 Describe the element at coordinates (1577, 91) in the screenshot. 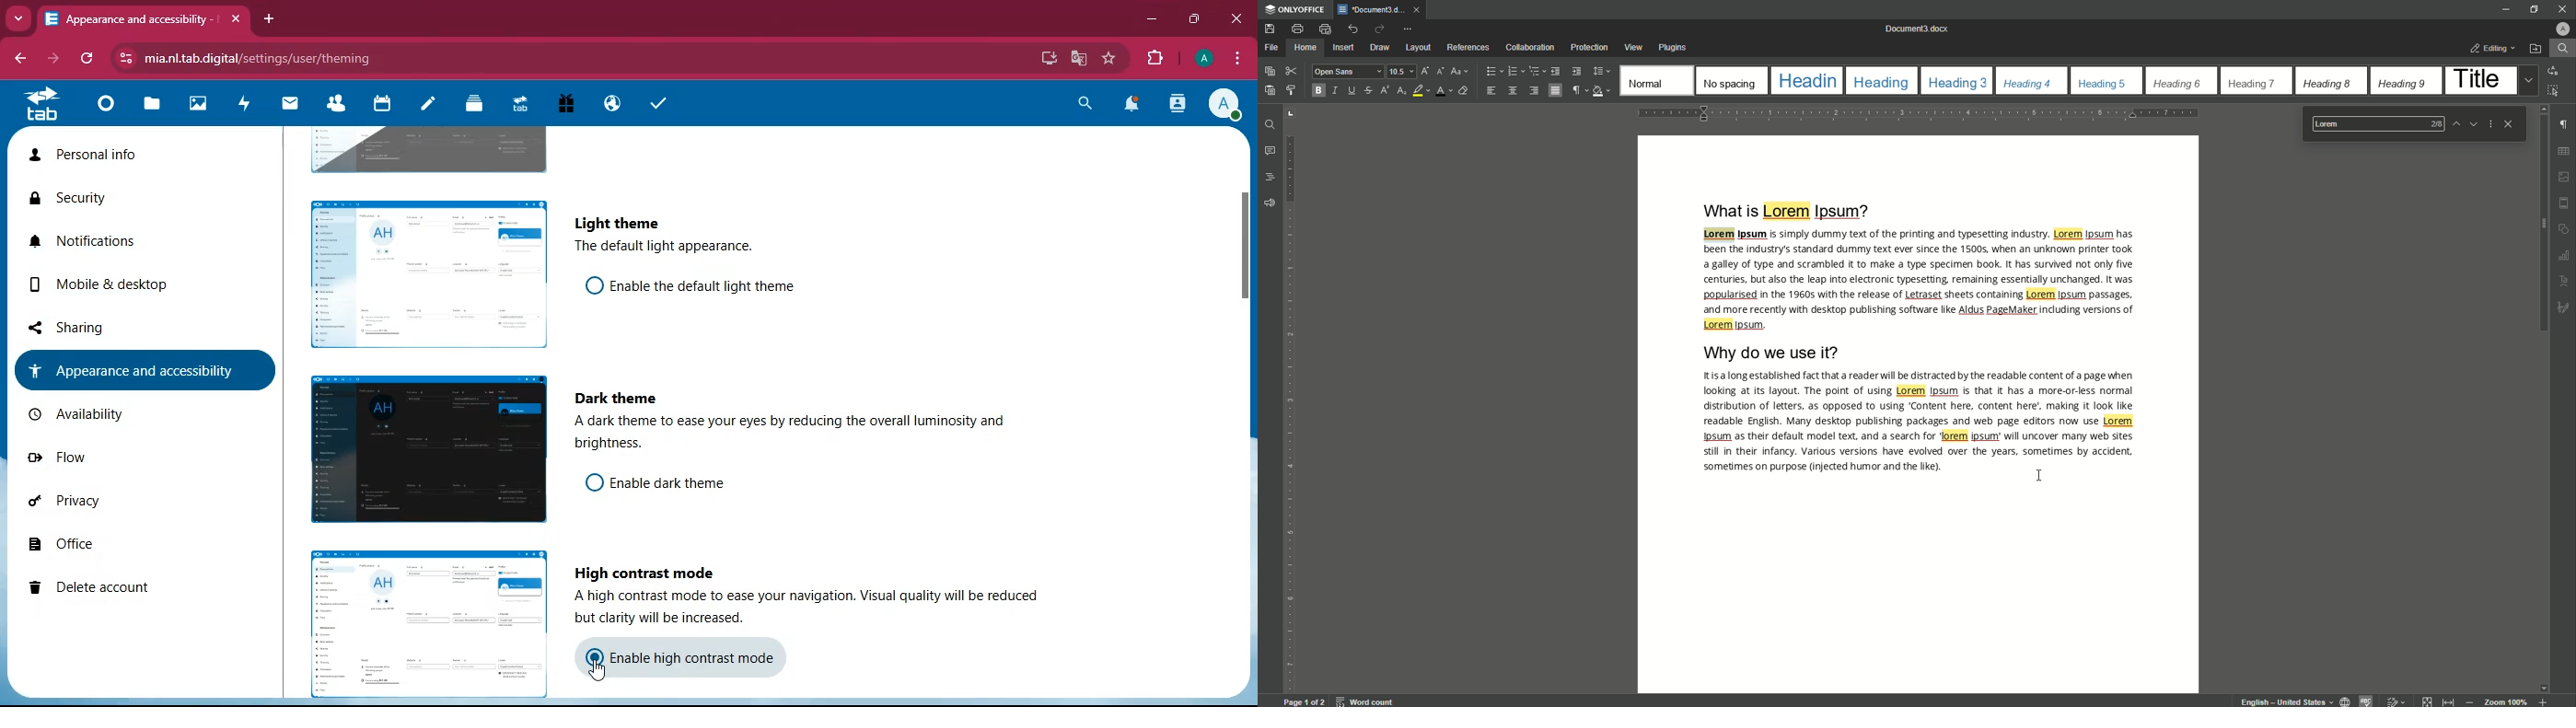

I see `Non-printing Characters` at that location.